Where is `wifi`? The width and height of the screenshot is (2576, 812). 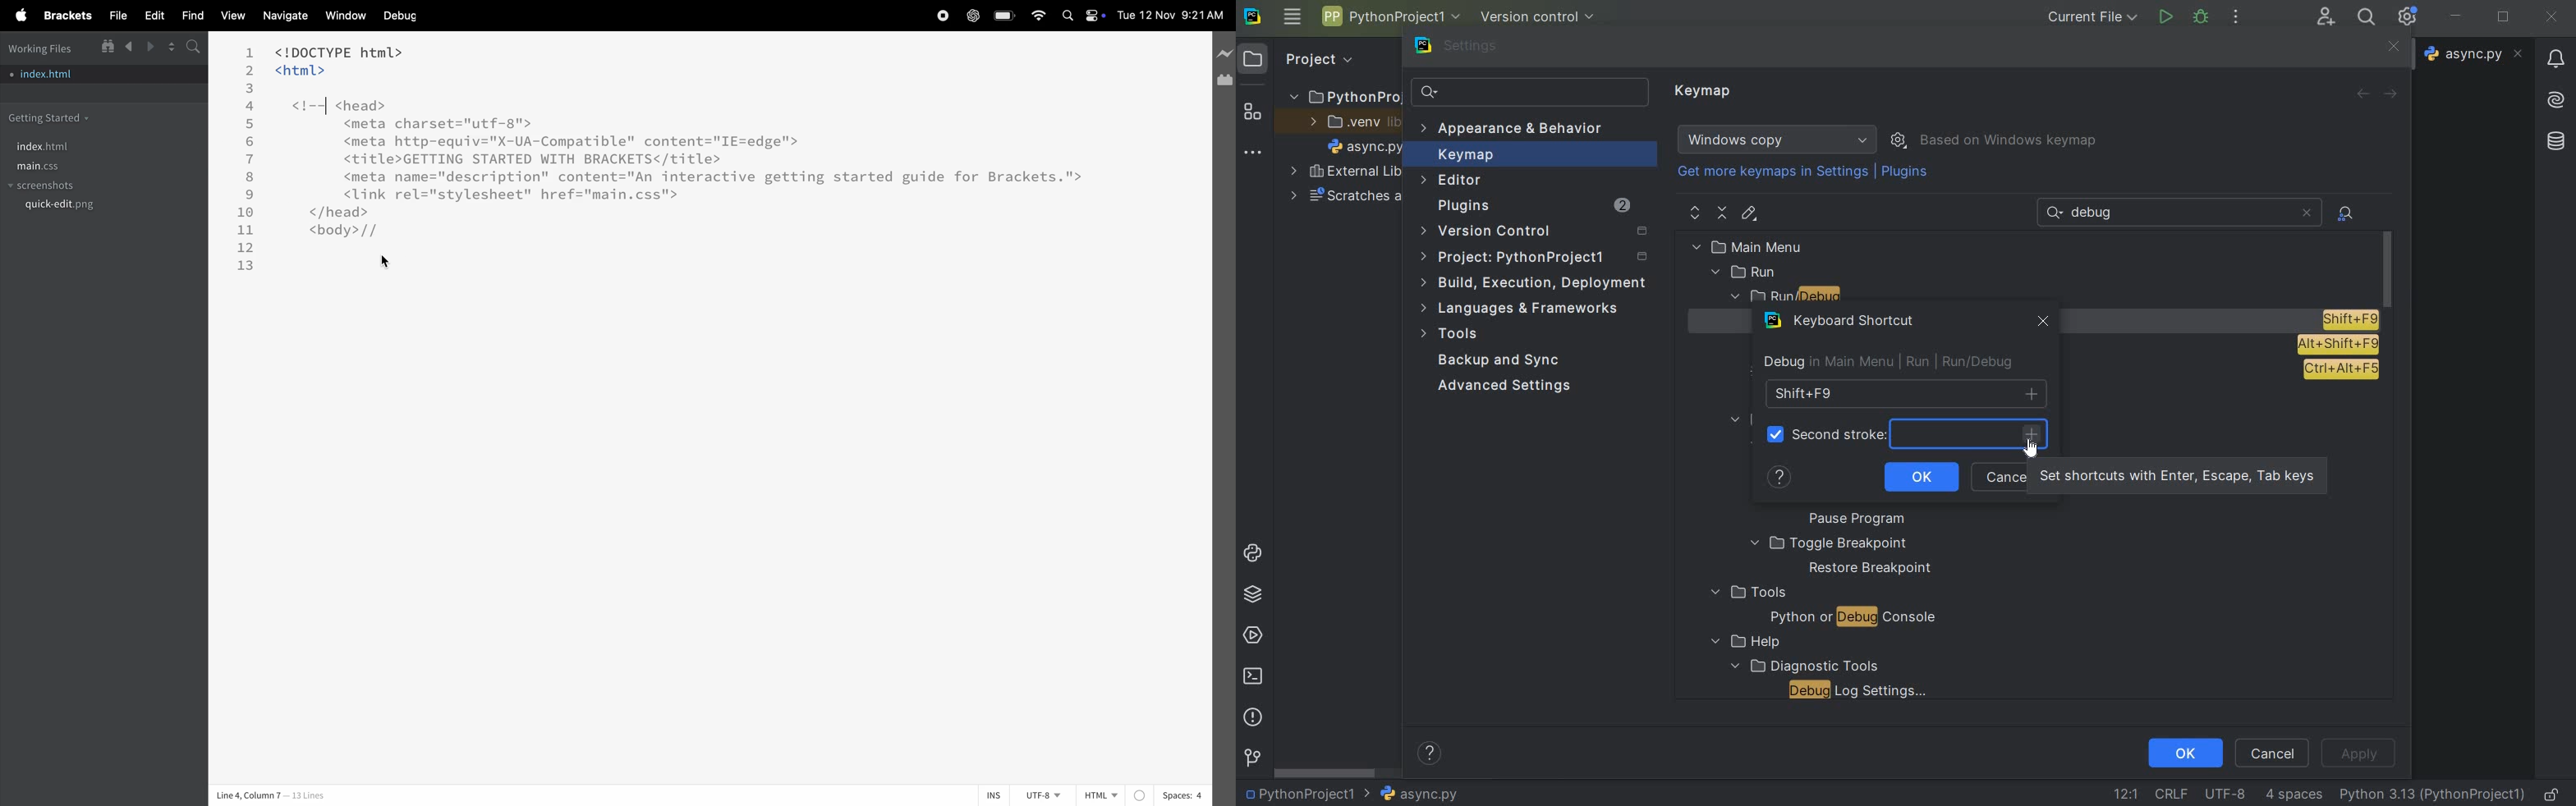 wifi is located at coordinates (1037, 14).